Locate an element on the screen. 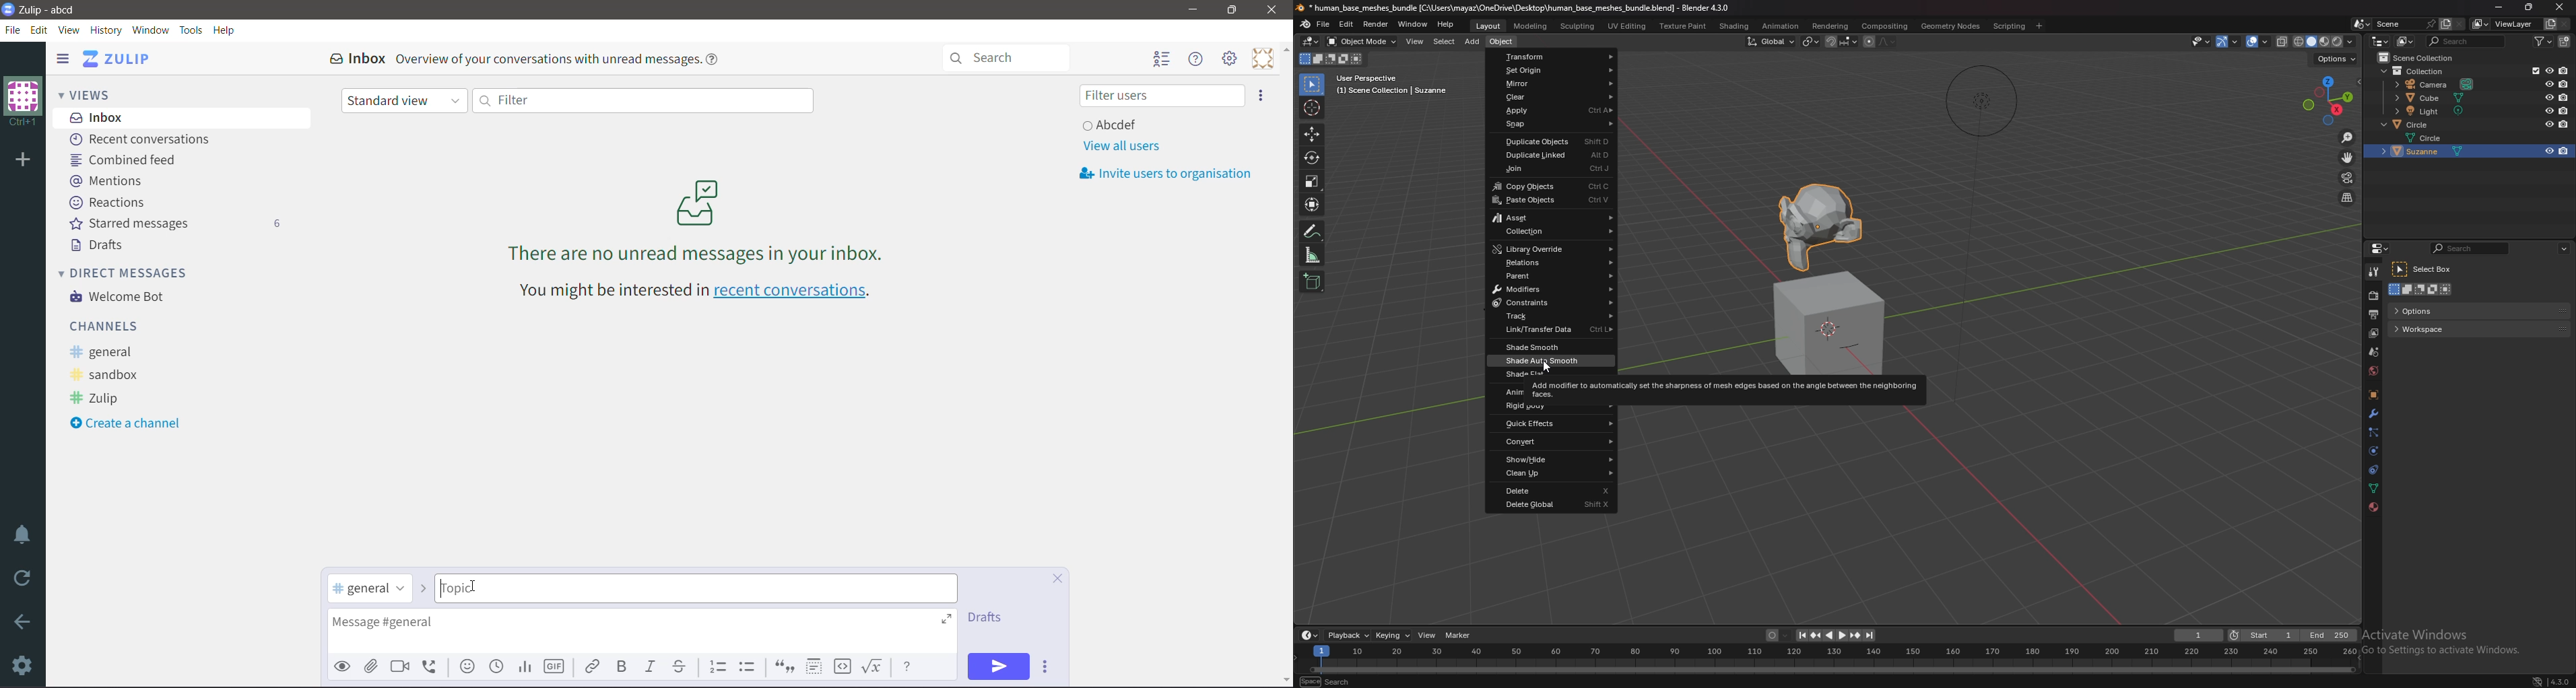  Send Options is located at coordinates (1048, 667).